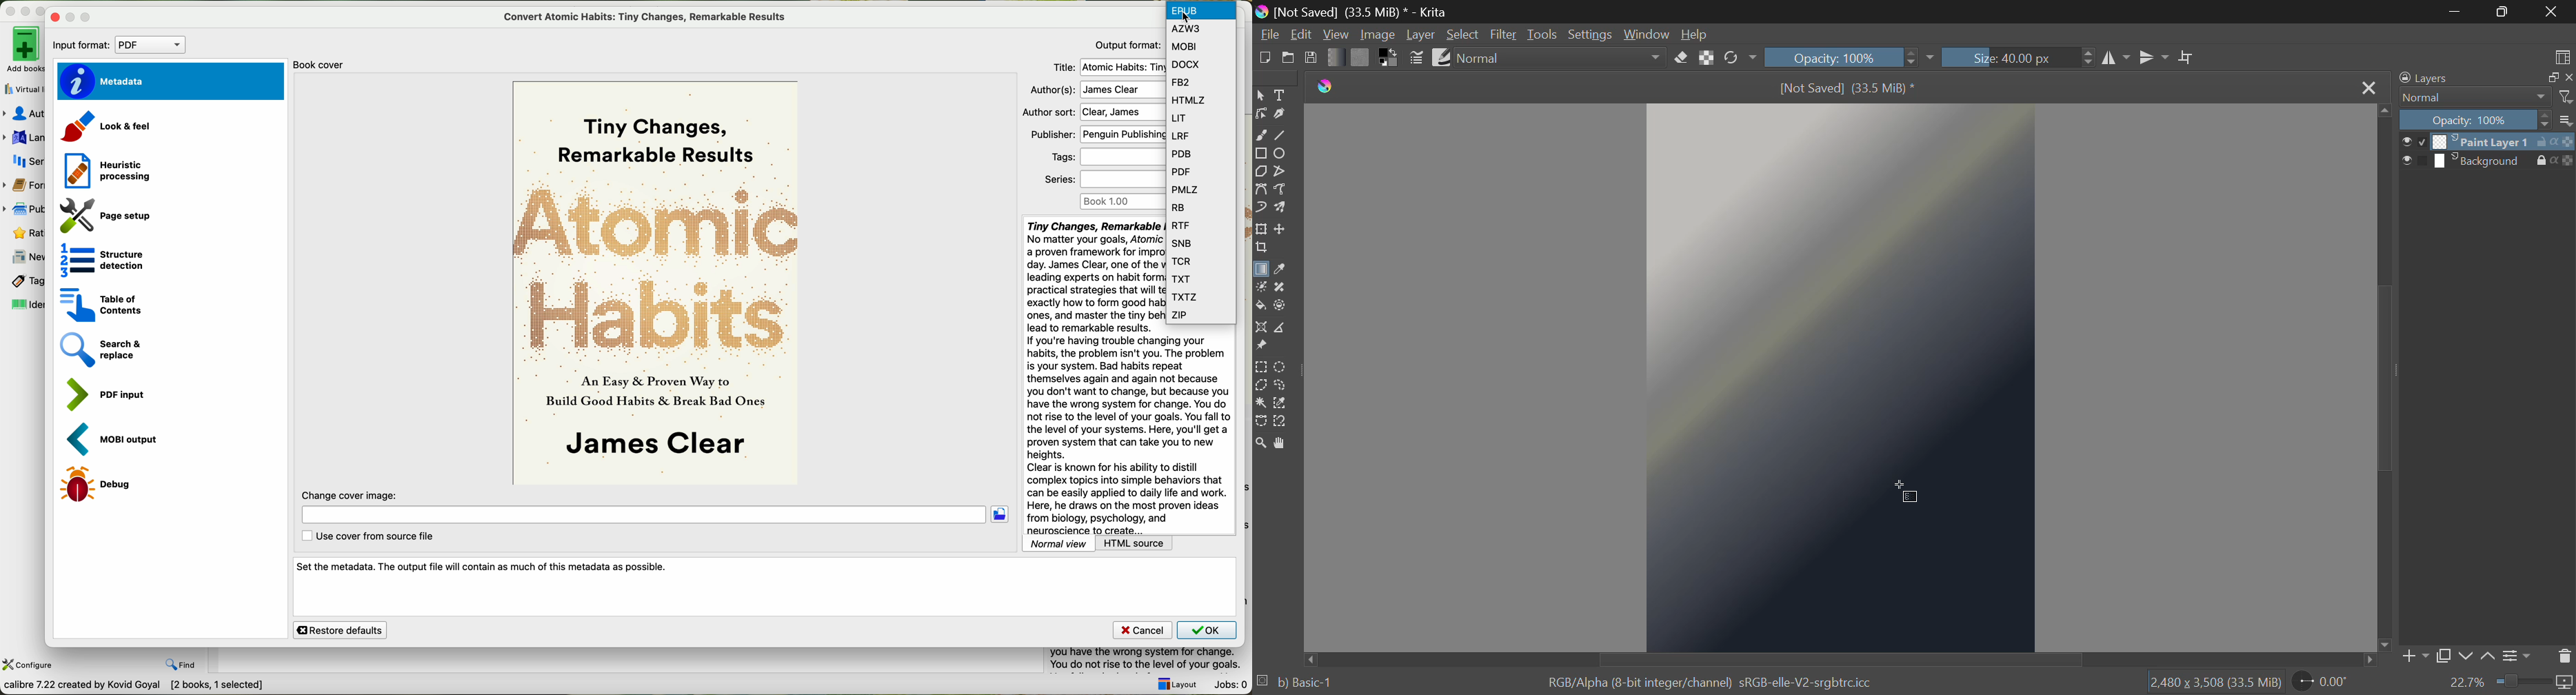  I want to click on Close, so click(2368, 88).